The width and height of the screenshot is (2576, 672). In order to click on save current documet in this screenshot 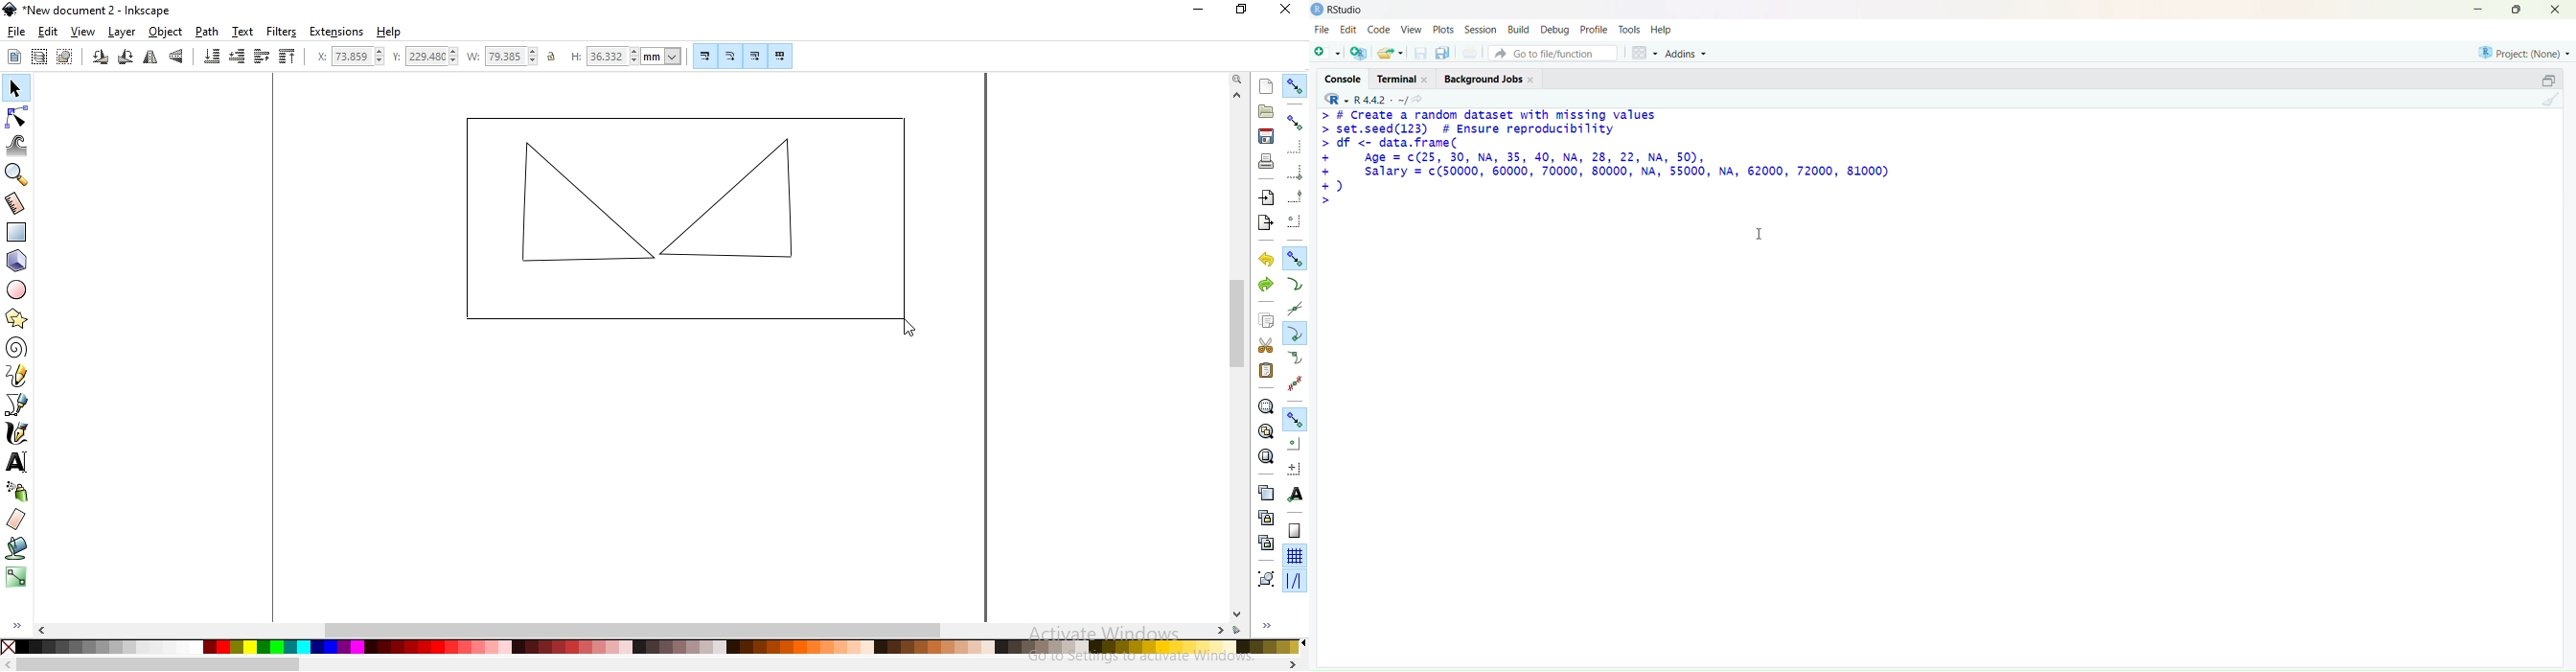, I will do `click(1419, 53)`.